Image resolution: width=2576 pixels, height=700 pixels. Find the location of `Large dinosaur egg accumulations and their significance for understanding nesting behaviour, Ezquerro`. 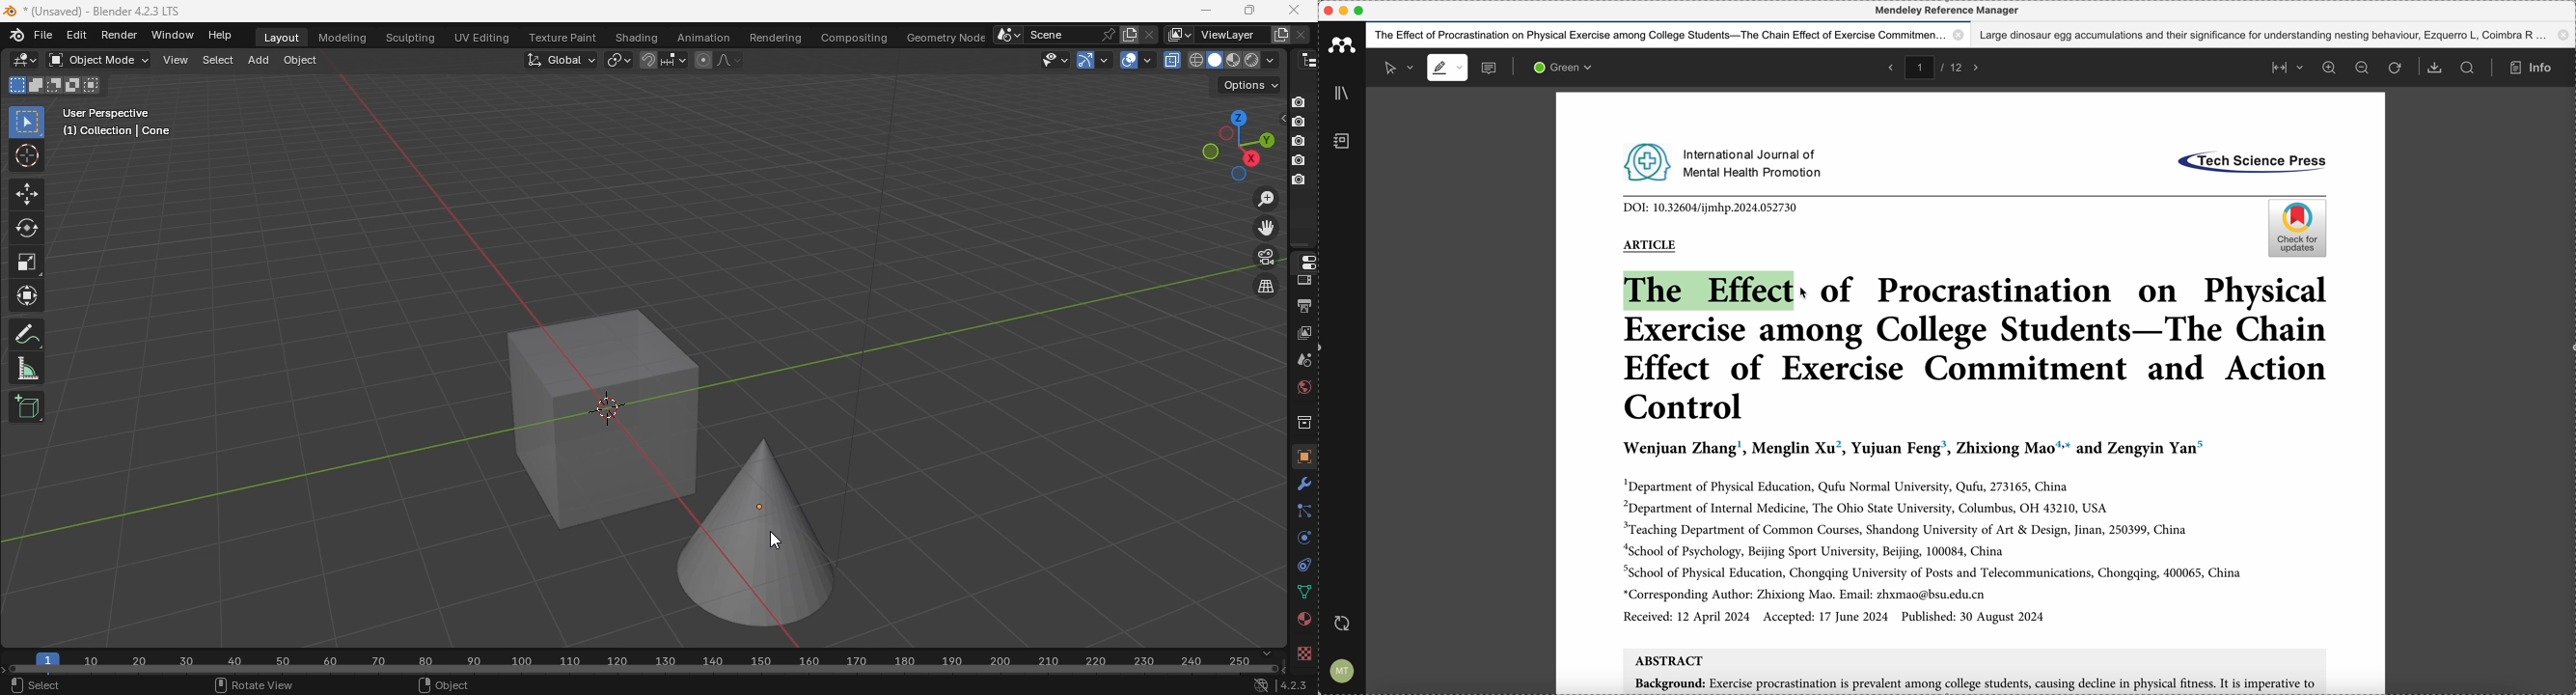

Large dinosaur egg accumulations and their significance for understanding nesting behaviour, Ezquerro is located at coordinates (2276, 35).